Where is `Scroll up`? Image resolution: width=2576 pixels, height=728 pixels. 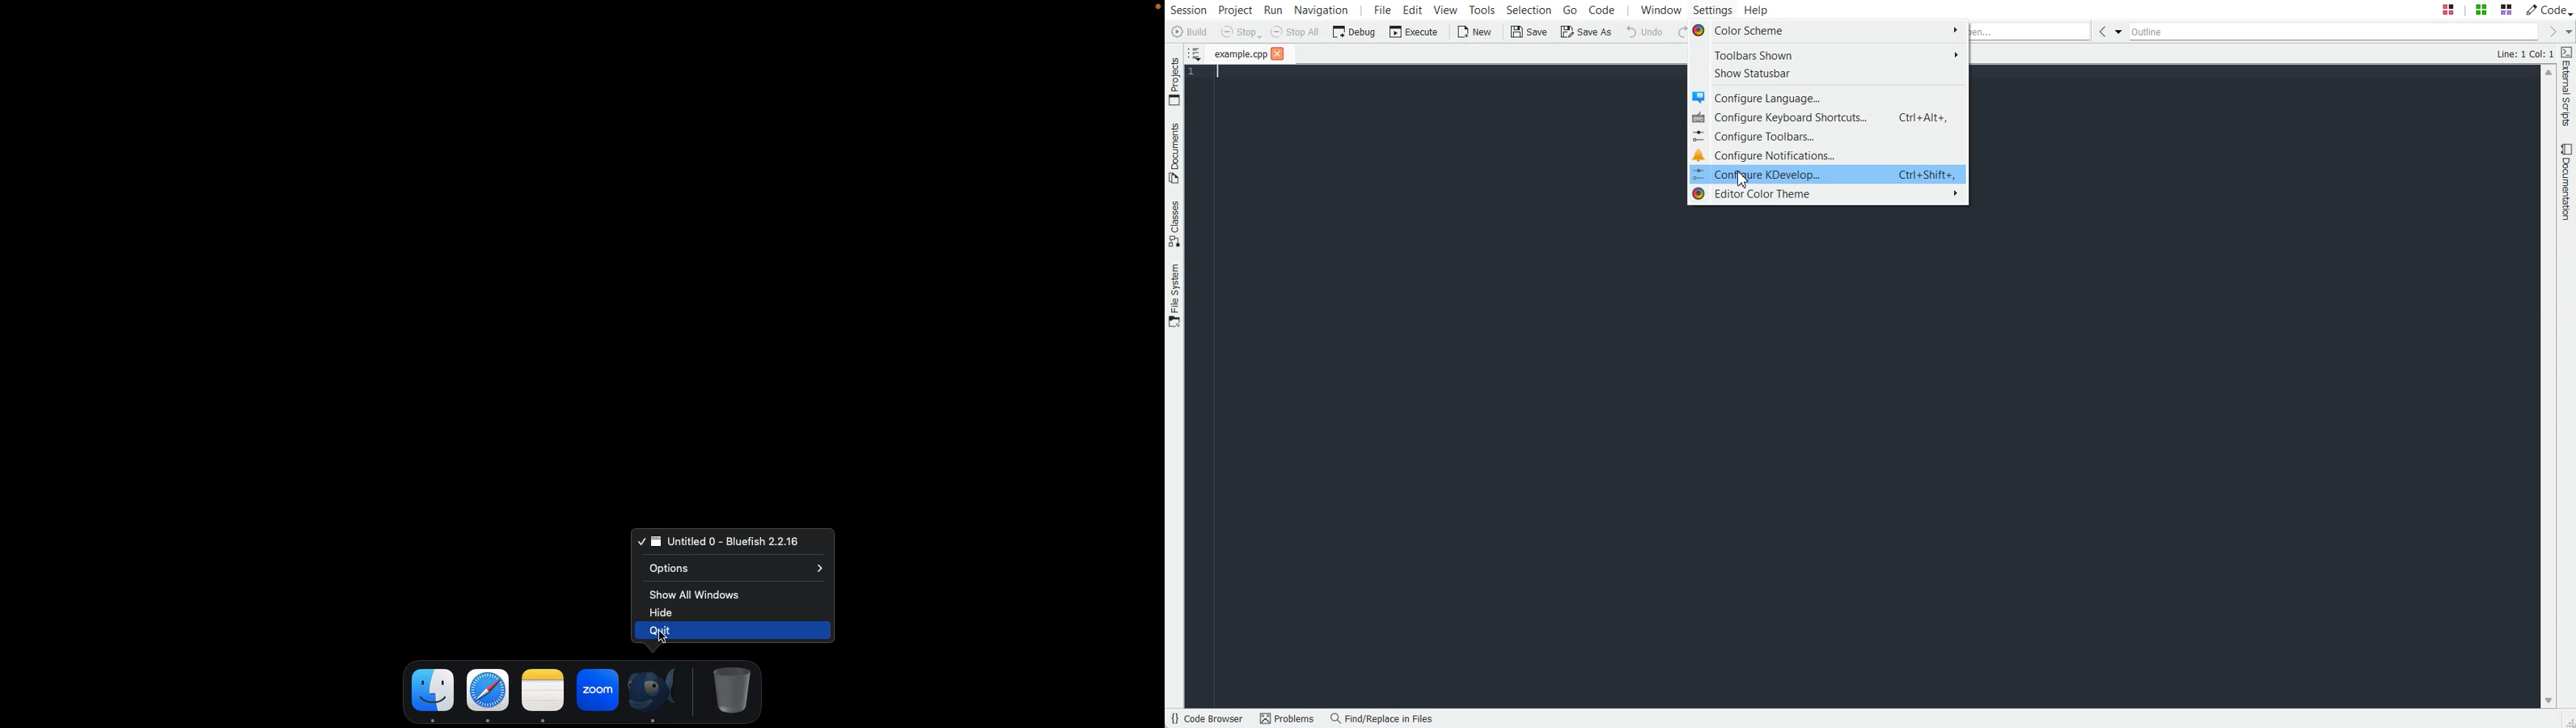 Scroll up is located at coordinates (2548, 73).